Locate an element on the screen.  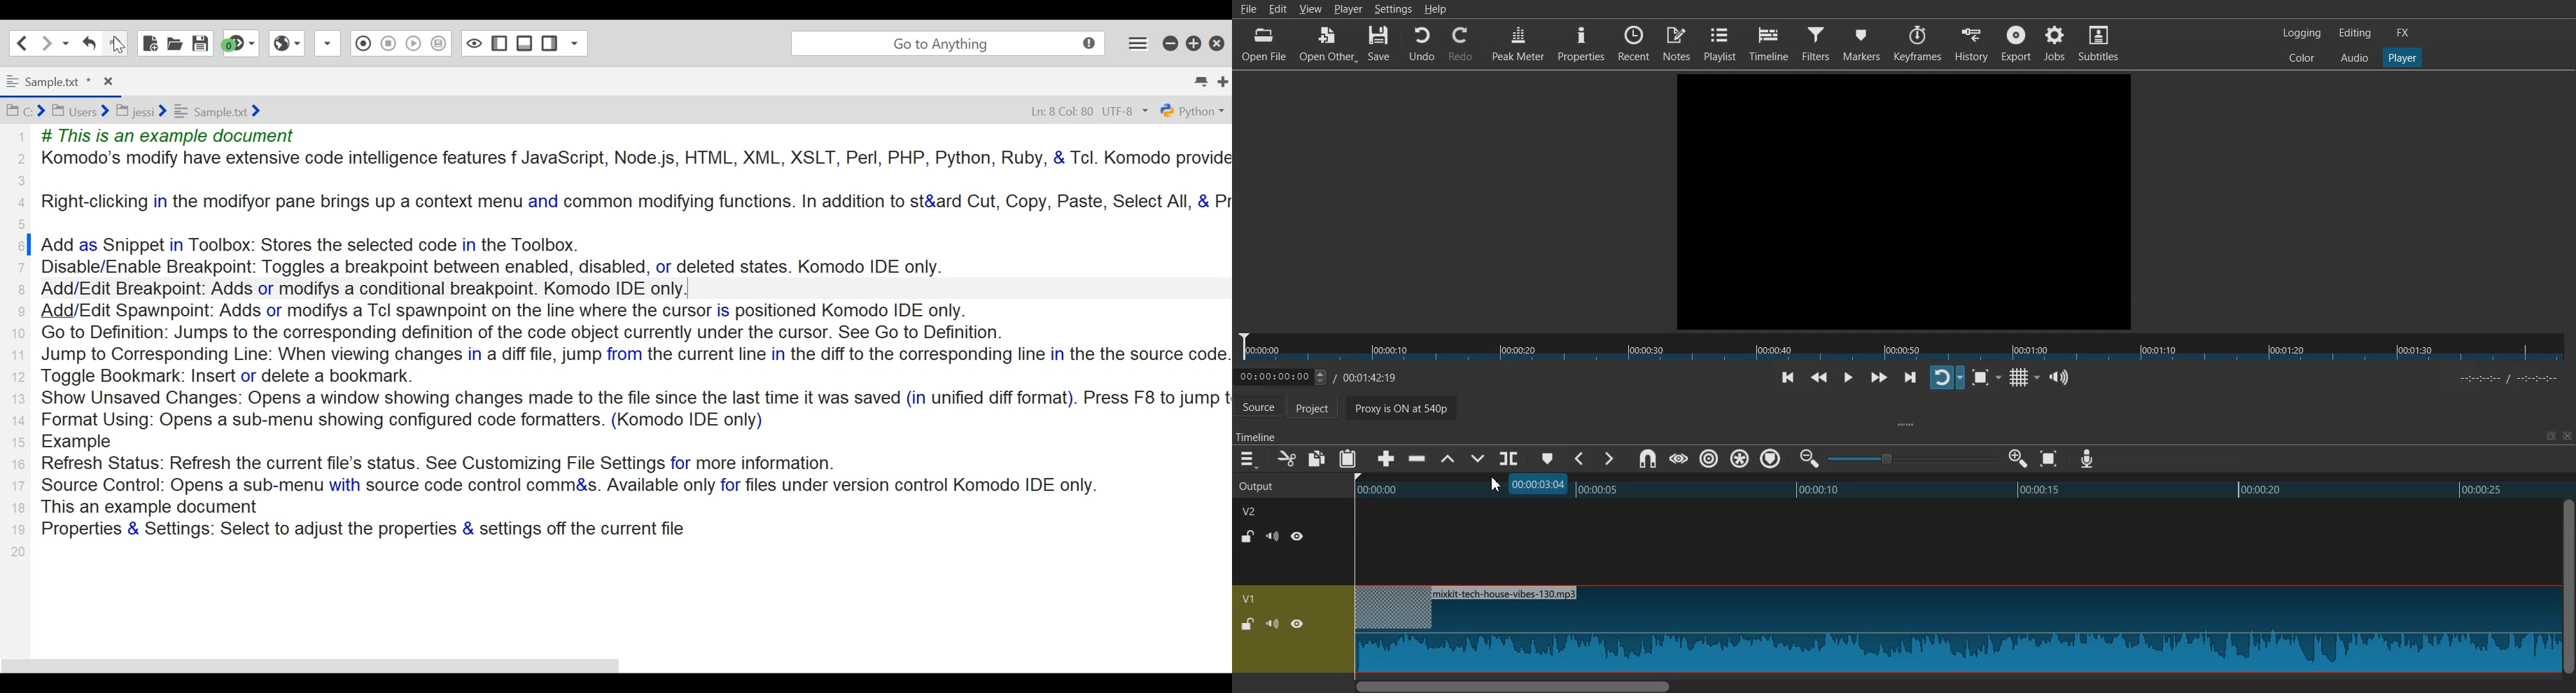
Copy is located at coordinates (1317, 458).